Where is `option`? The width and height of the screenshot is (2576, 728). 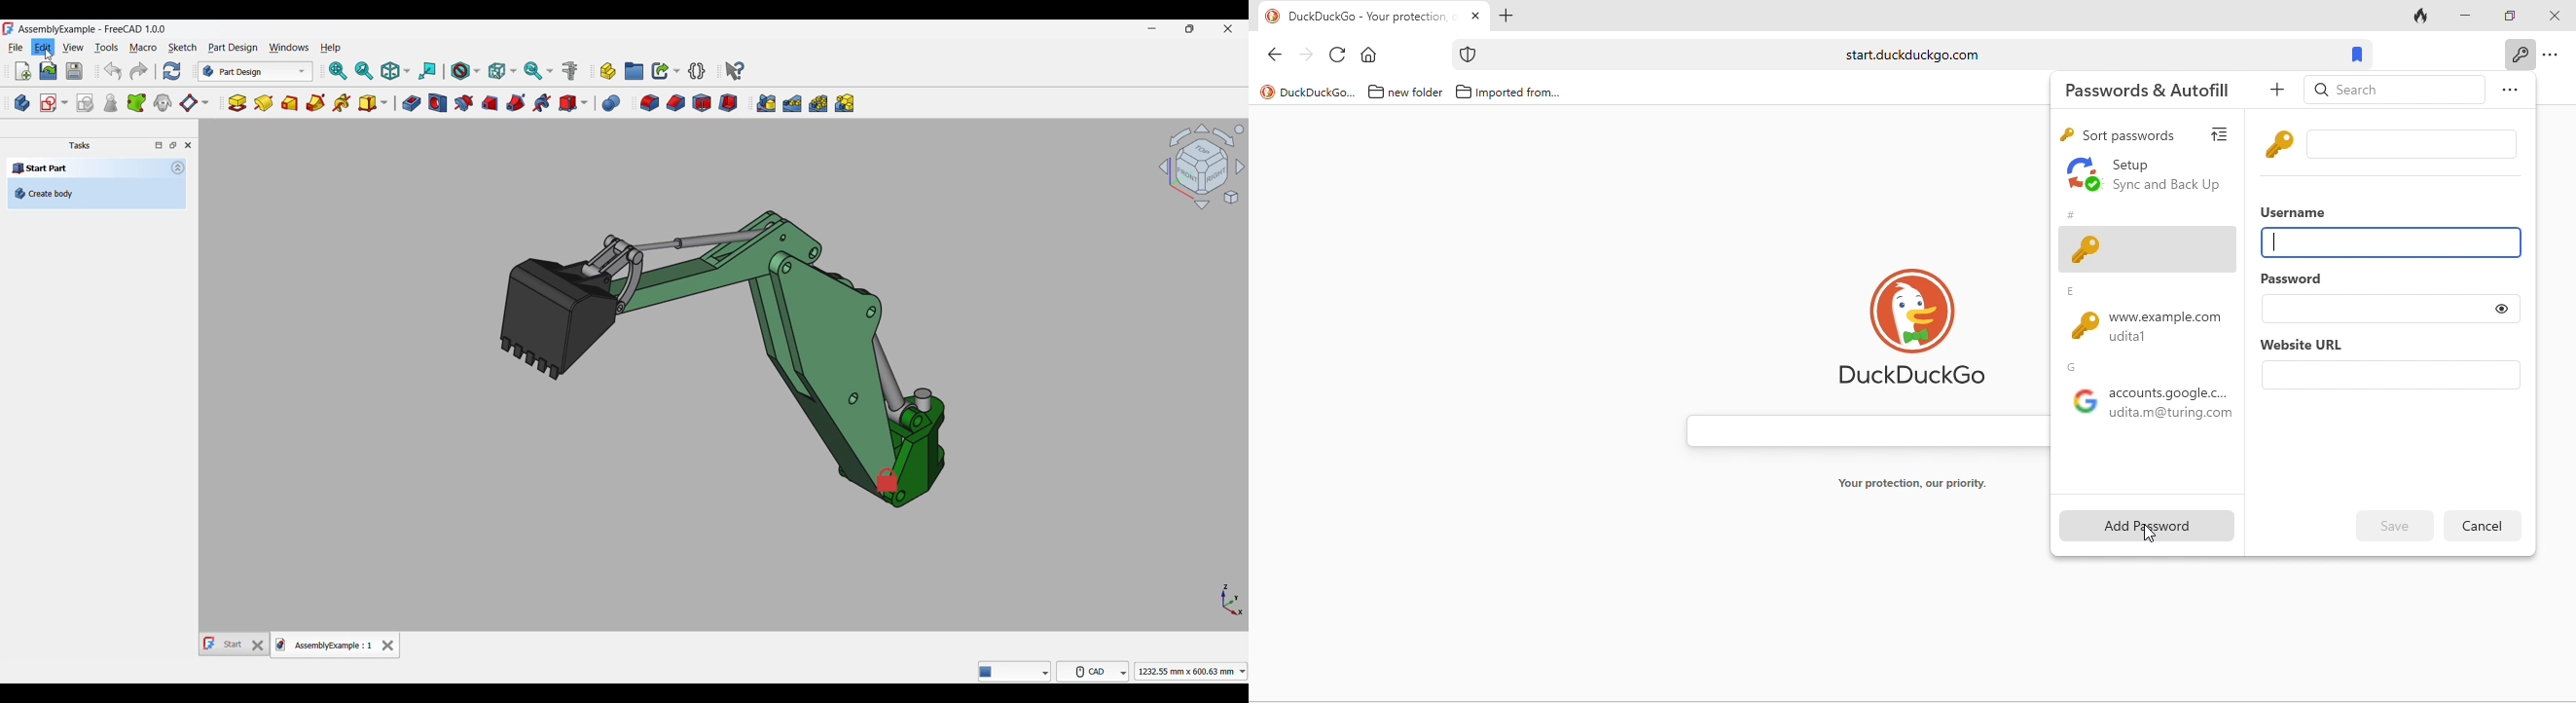
option is located at coordinates (2506, 92).